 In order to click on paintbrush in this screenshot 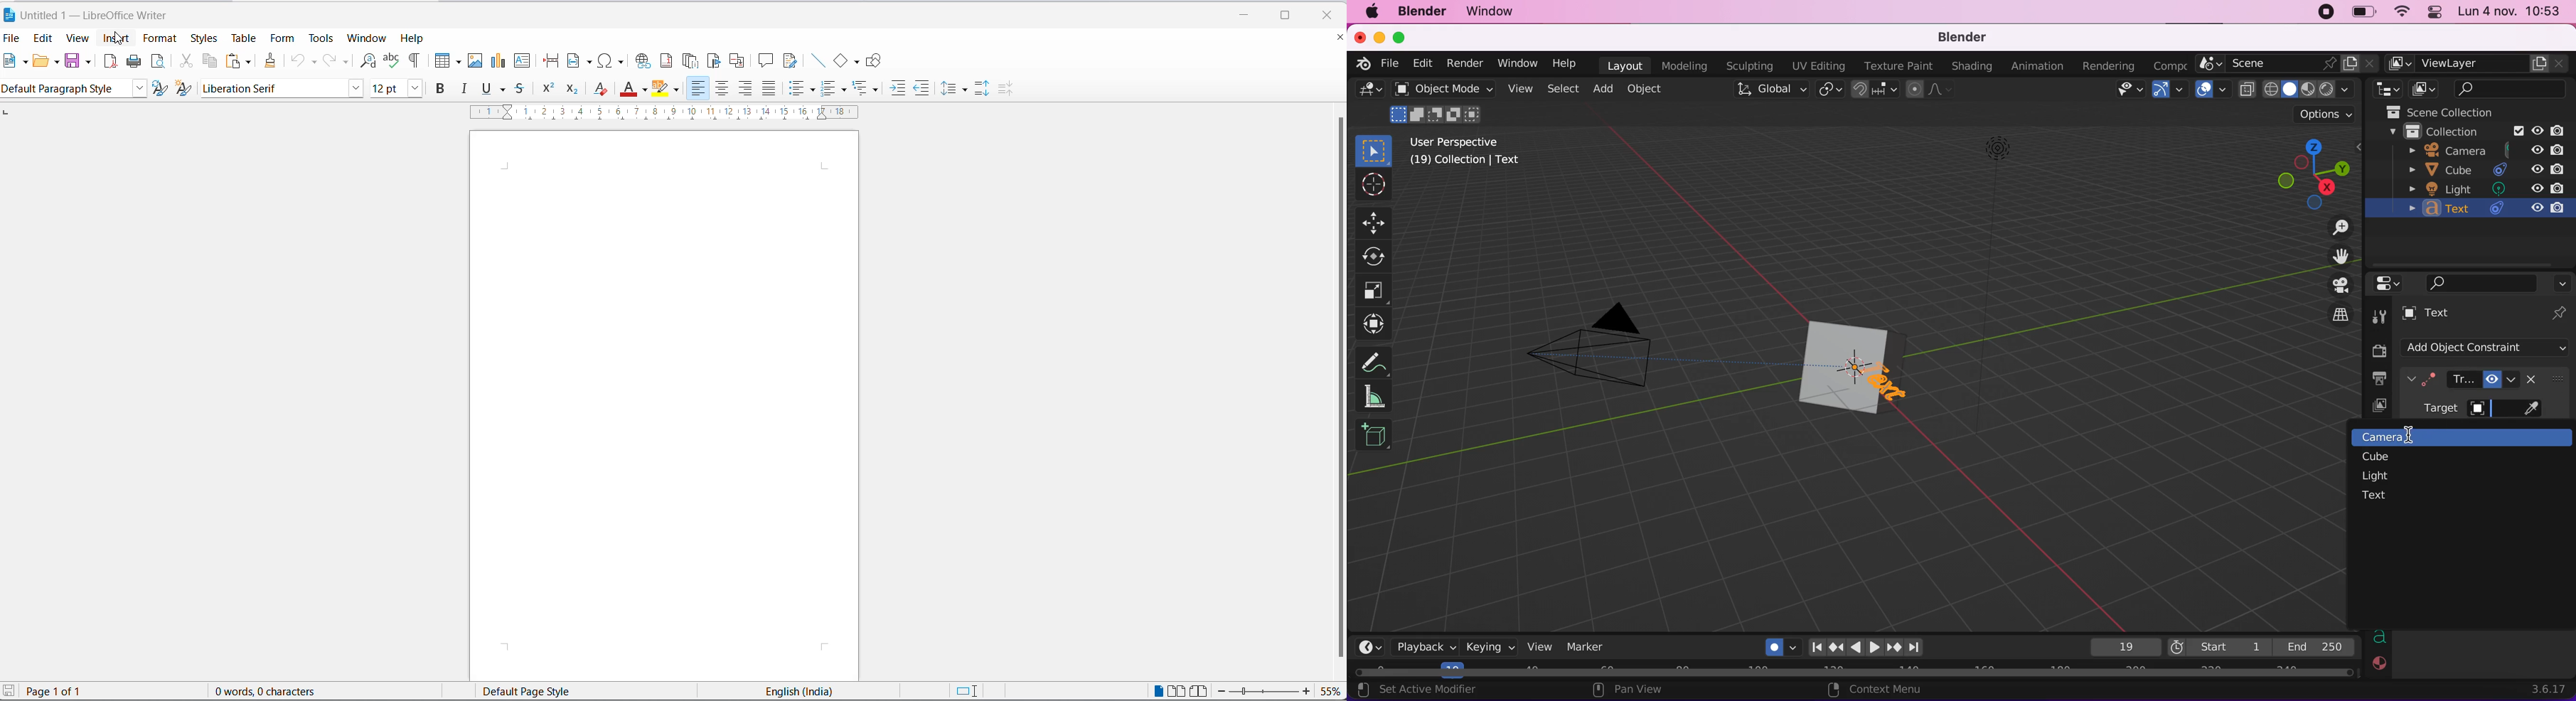, I will do `click(2535, 410)`.